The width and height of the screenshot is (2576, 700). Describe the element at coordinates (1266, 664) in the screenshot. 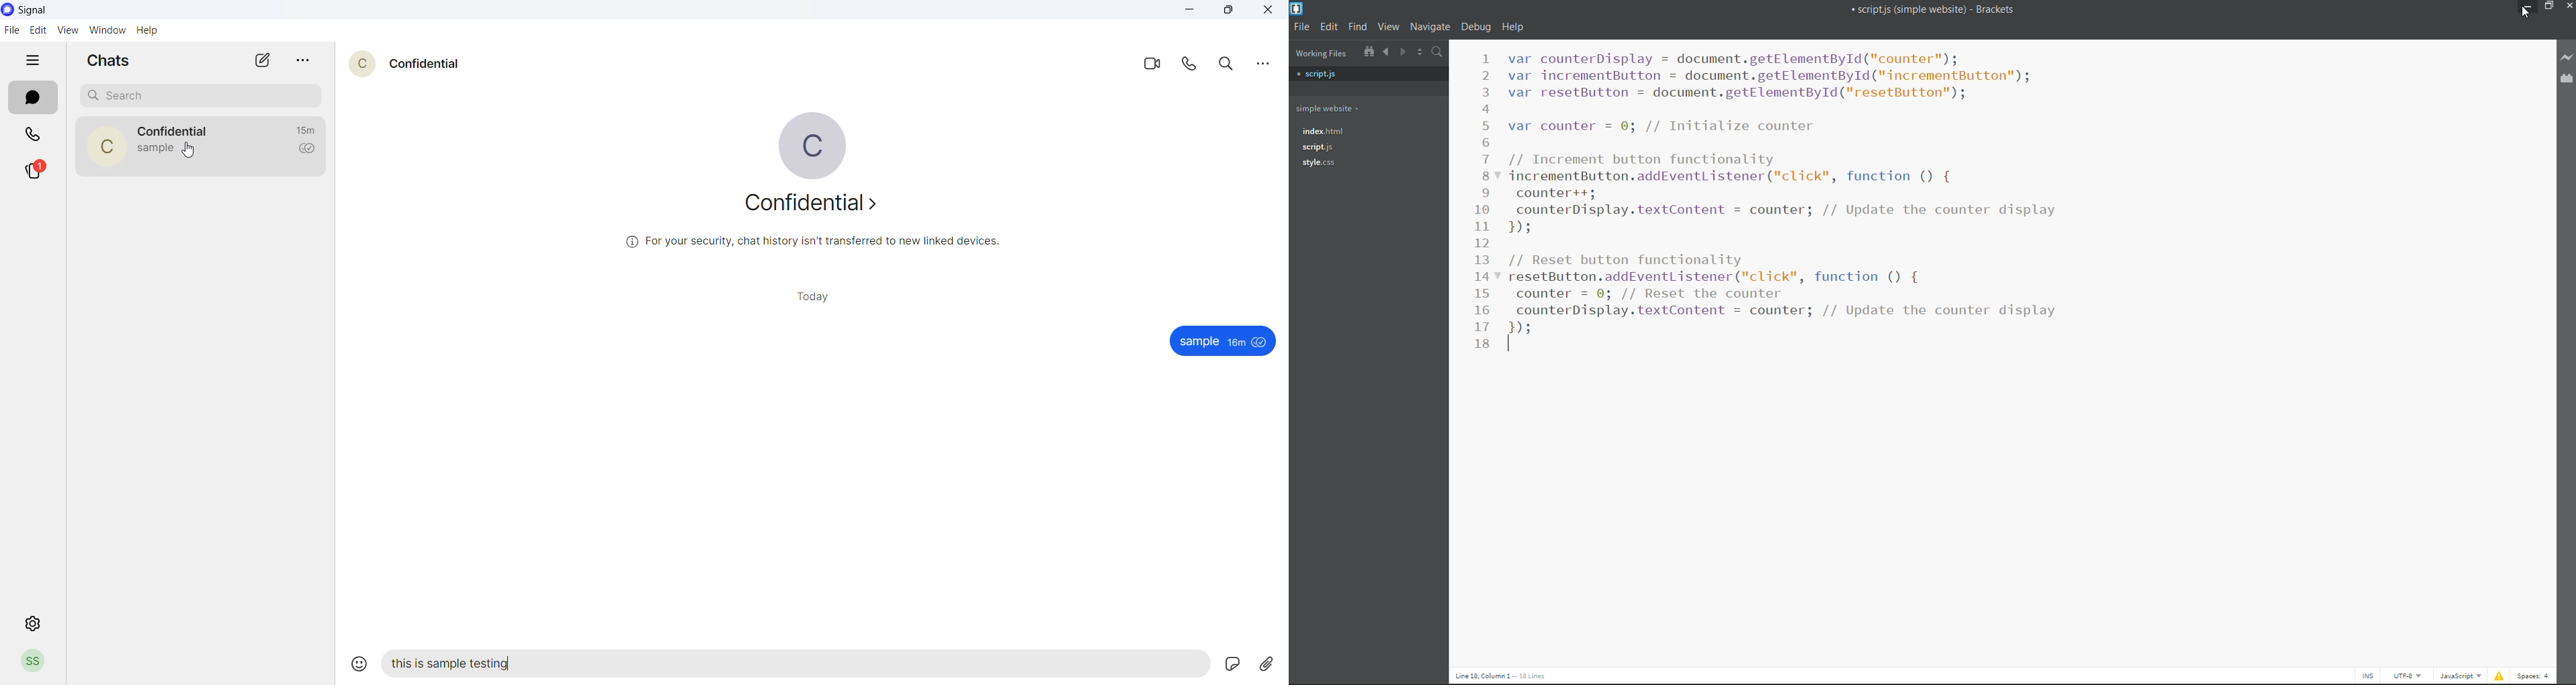

I see `send attachment` at that location.